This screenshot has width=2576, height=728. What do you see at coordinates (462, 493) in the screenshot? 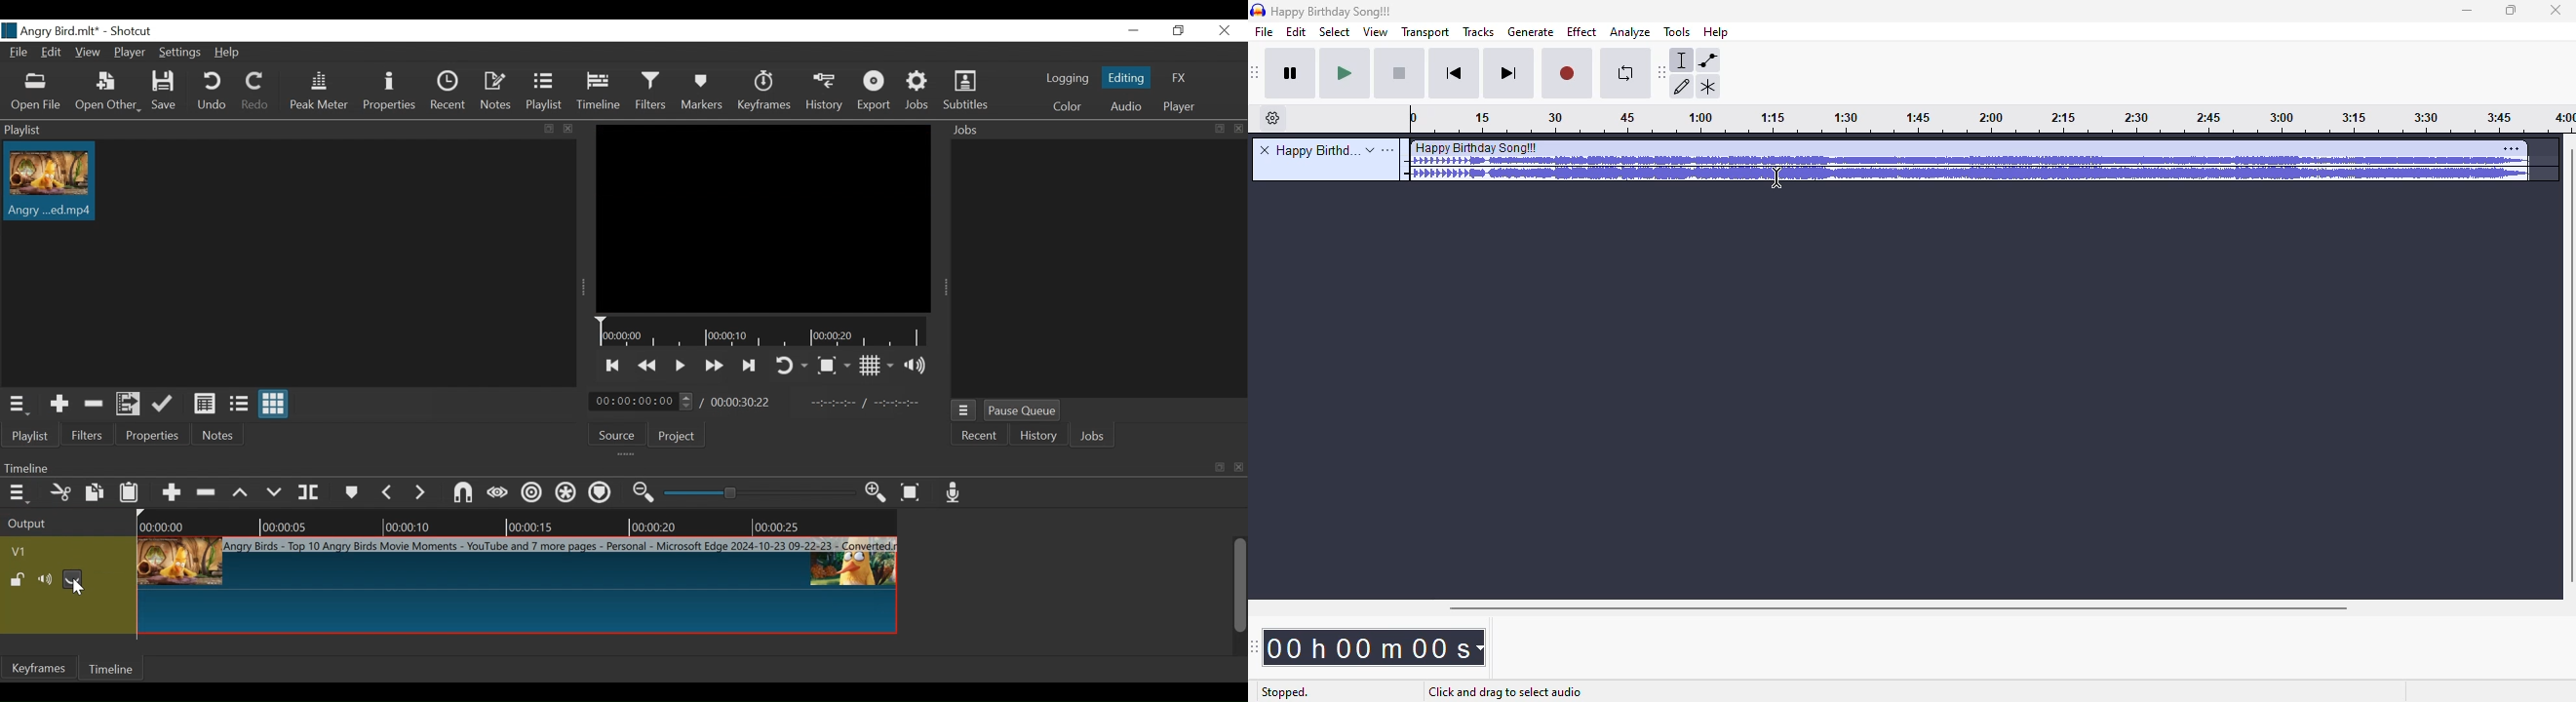
I see `Snap` at bounding box center [462, 493].